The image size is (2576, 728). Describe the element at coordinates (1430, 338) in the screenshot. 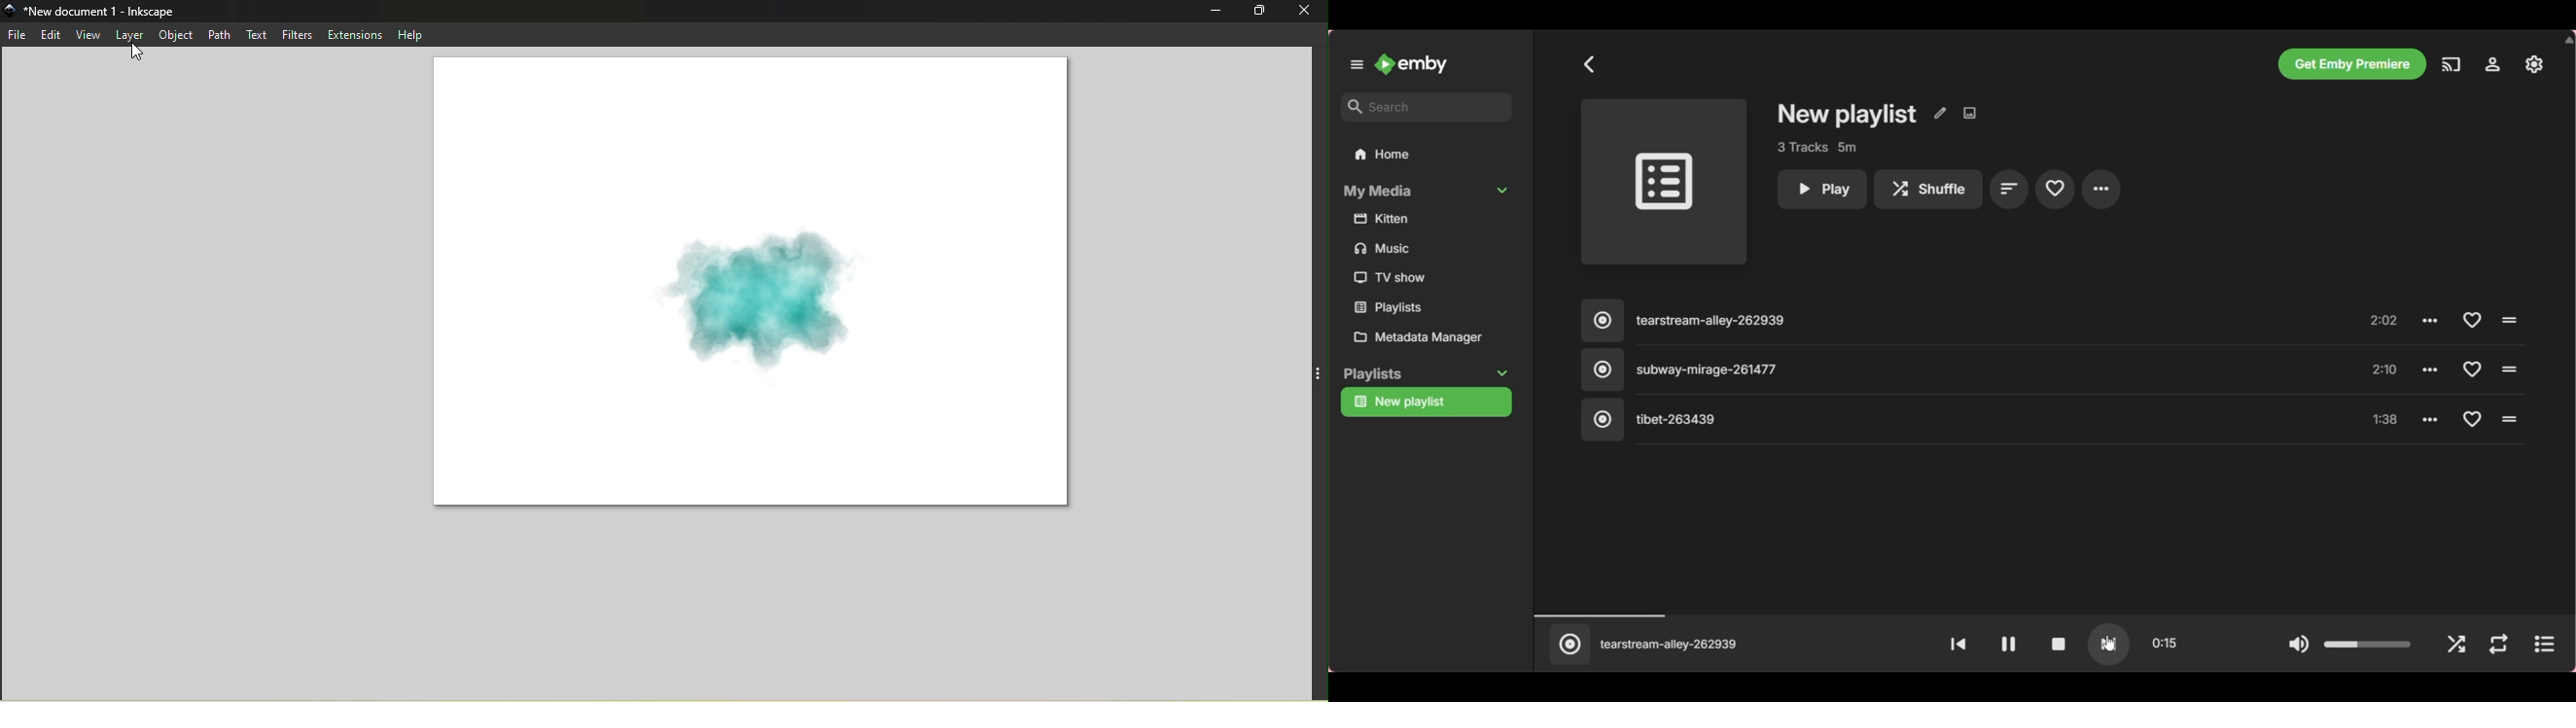

I see `Metadata manager` at that location.